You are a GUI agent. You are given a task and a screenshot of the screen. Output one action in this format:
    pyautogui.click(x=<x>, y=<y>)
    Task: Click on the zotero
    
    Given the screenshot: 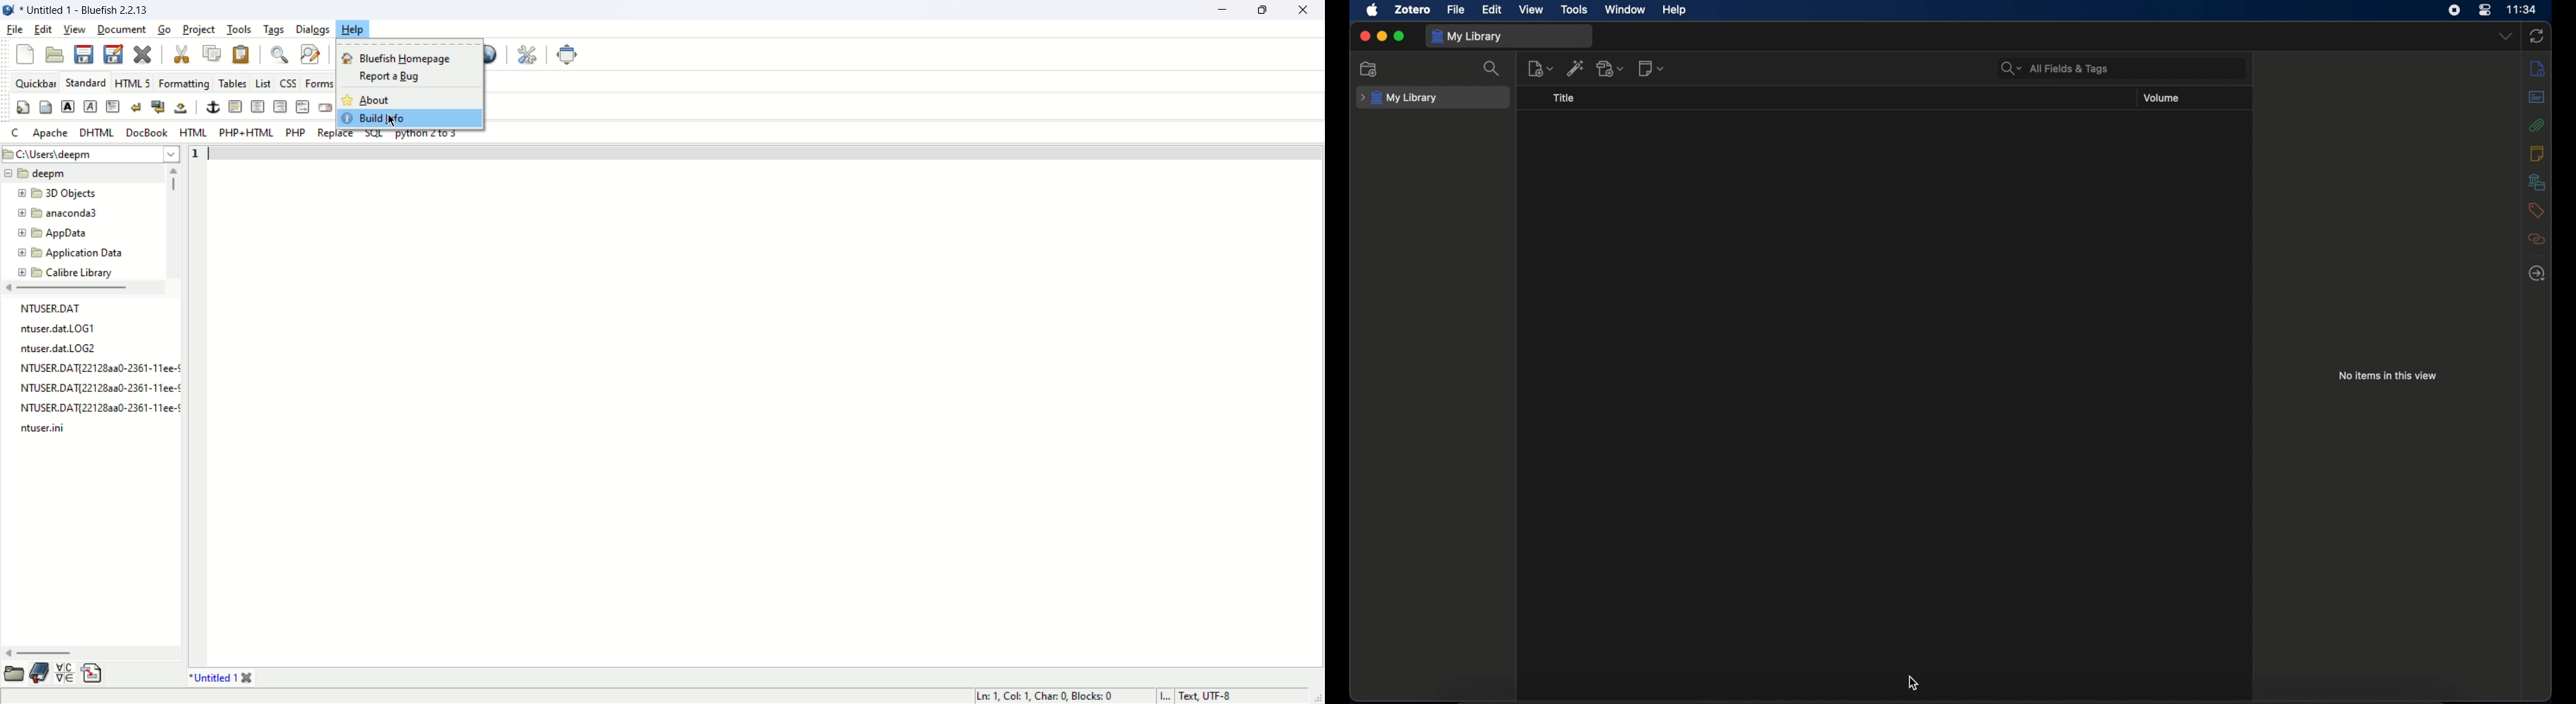 What is the action you would take?
    pyautogui.click(x=1412, y=10)
    